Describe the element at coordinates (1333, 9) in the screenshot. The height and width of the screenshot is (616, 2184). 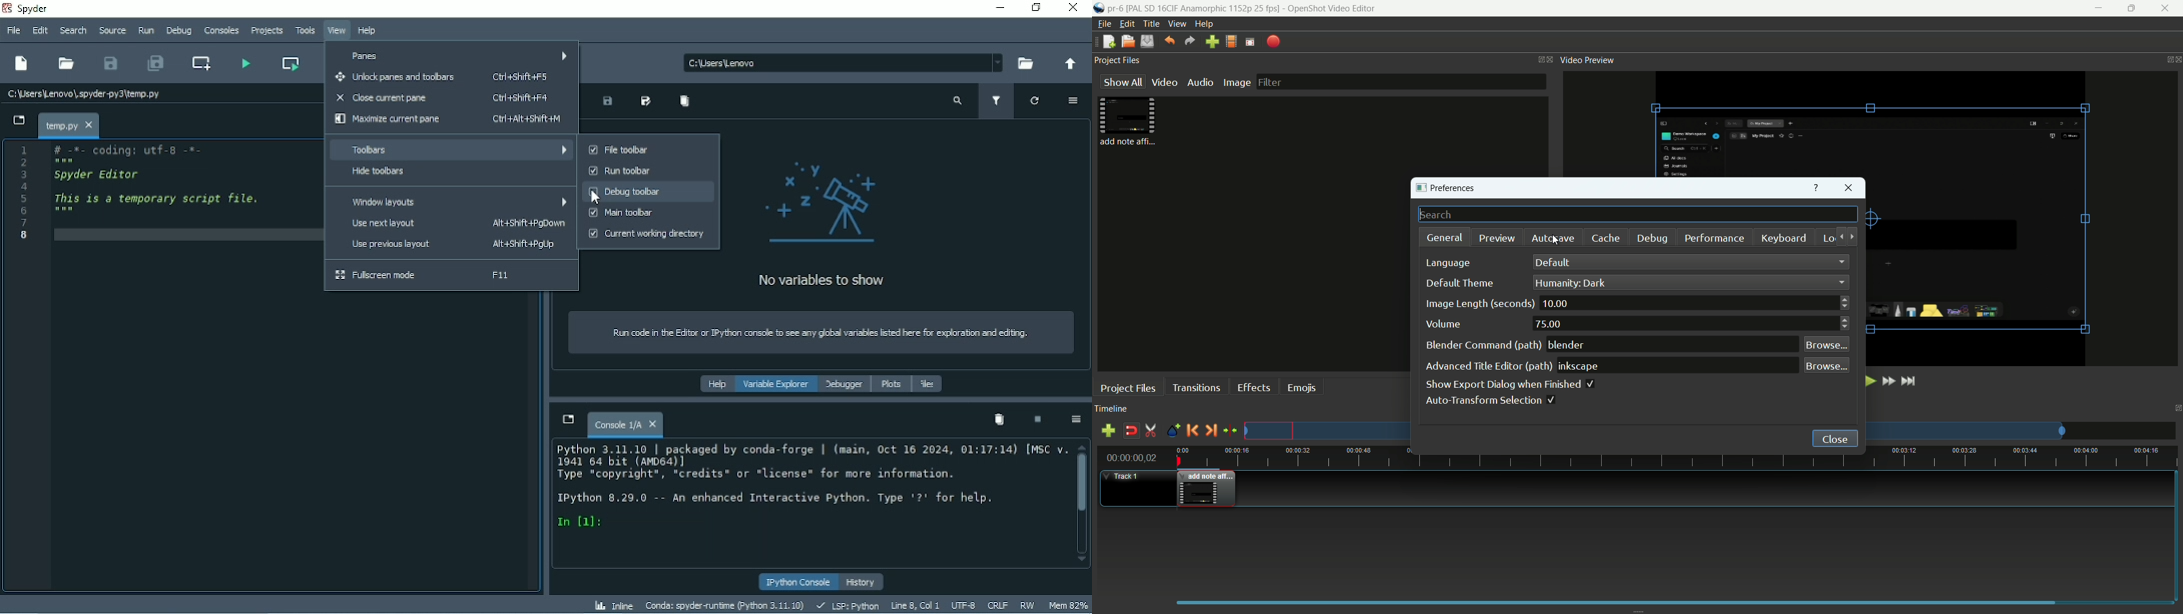
I see `app name` at that location.